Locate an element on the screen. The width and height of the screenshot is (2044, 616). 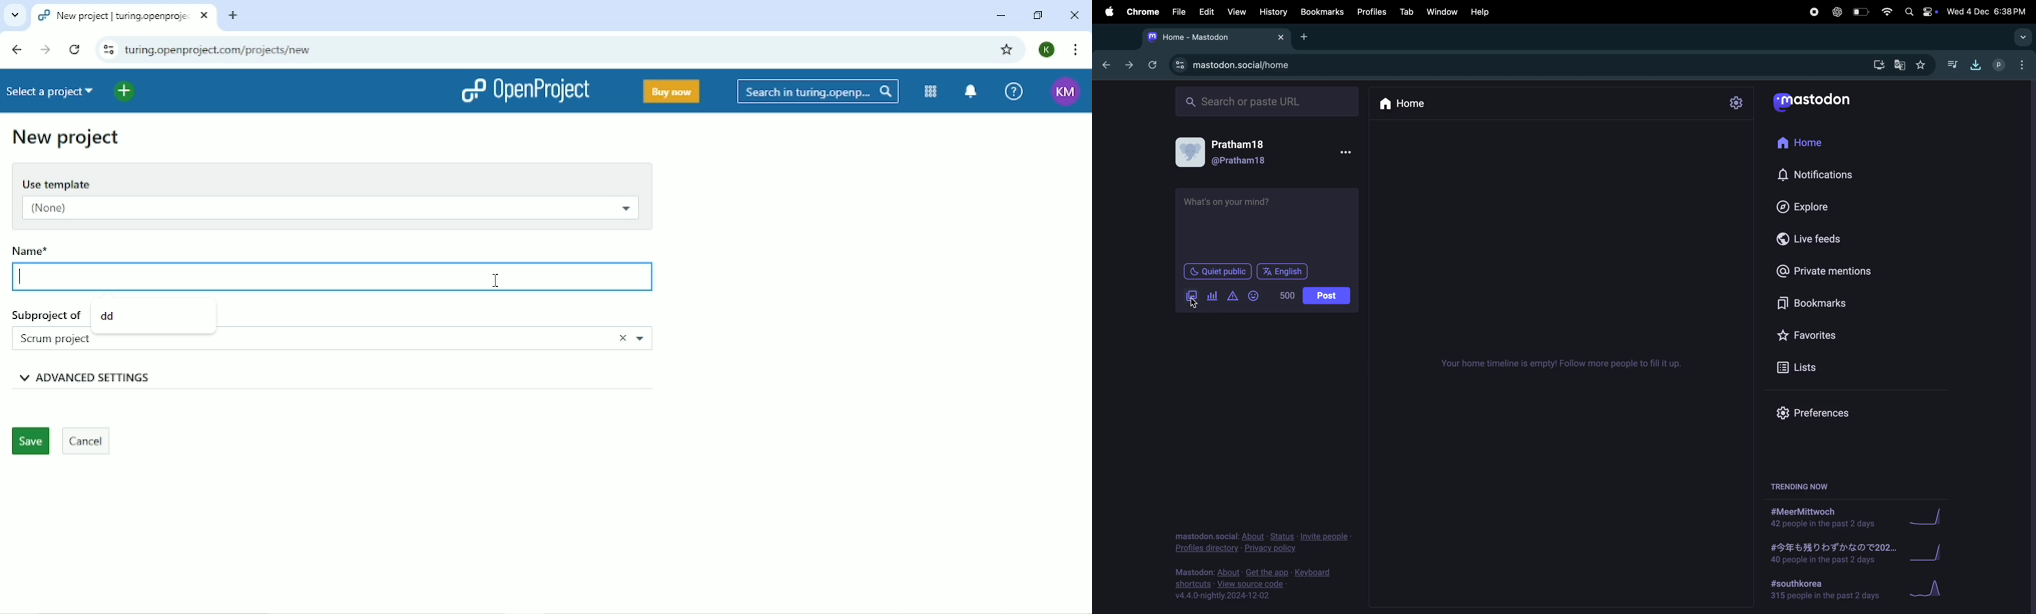
view is located at coordinates (1237, 12).